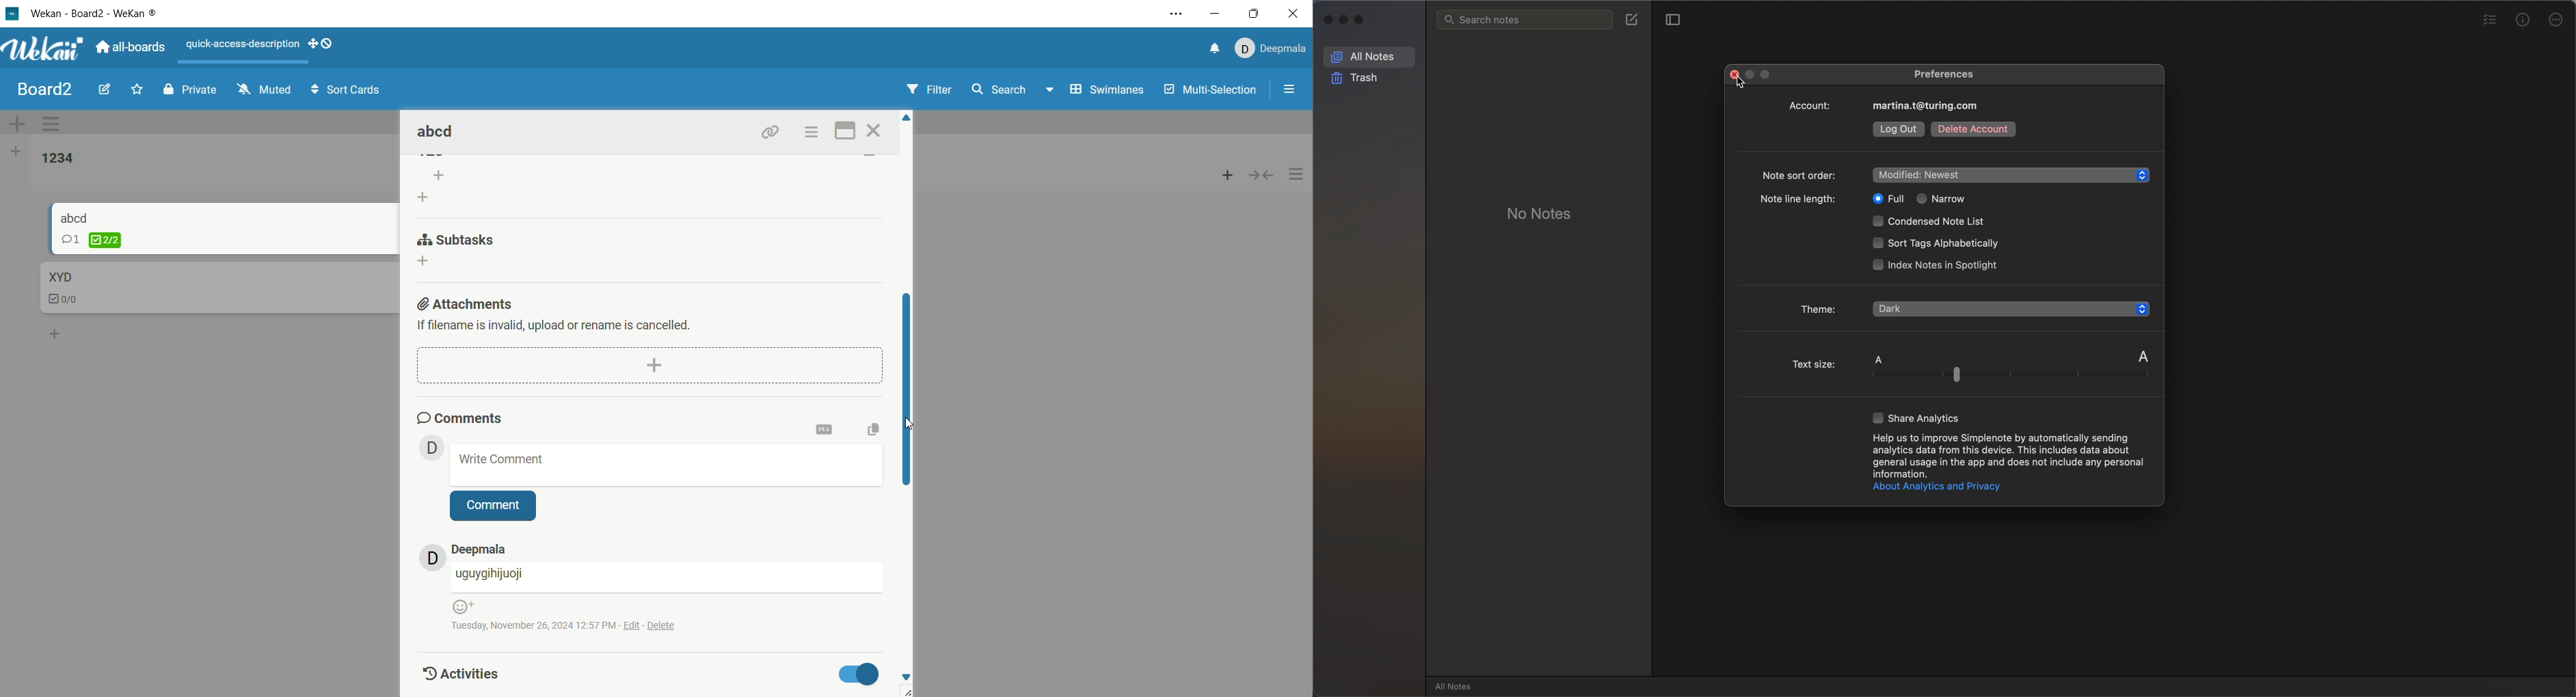  I want to click on write comment, so click(667, 464).